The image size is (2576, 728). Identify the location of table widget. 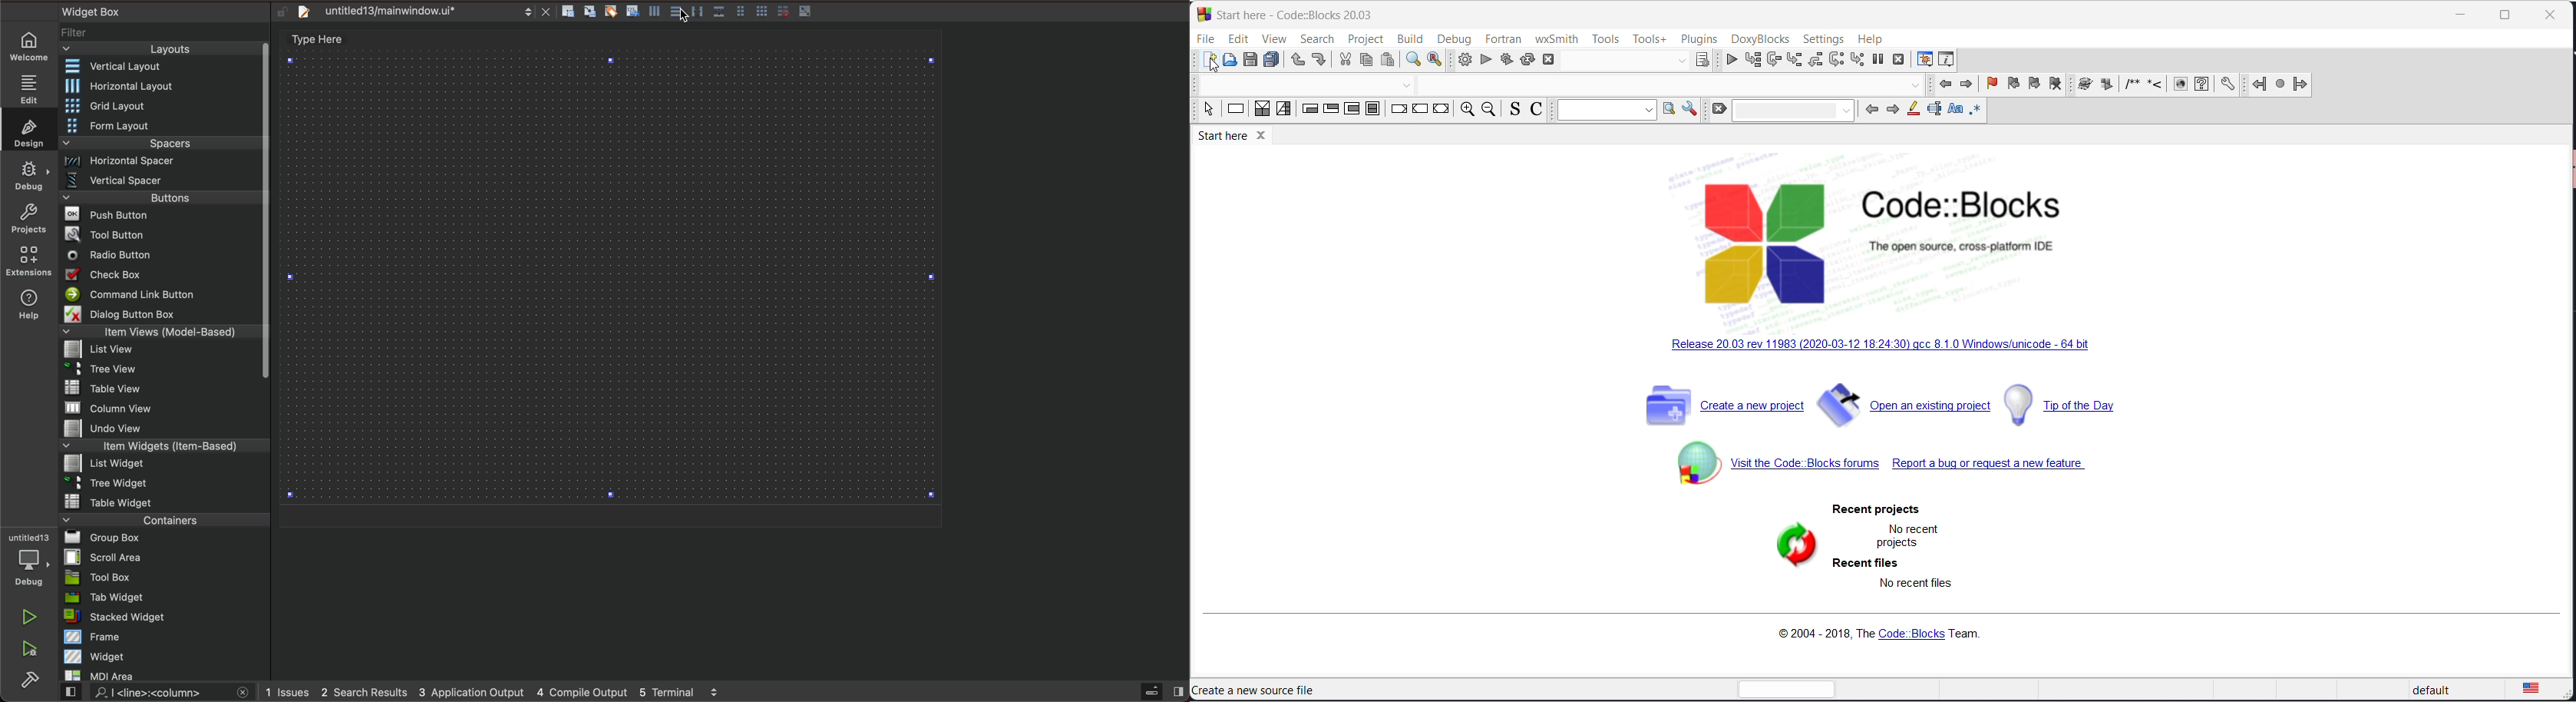
(163, 501).